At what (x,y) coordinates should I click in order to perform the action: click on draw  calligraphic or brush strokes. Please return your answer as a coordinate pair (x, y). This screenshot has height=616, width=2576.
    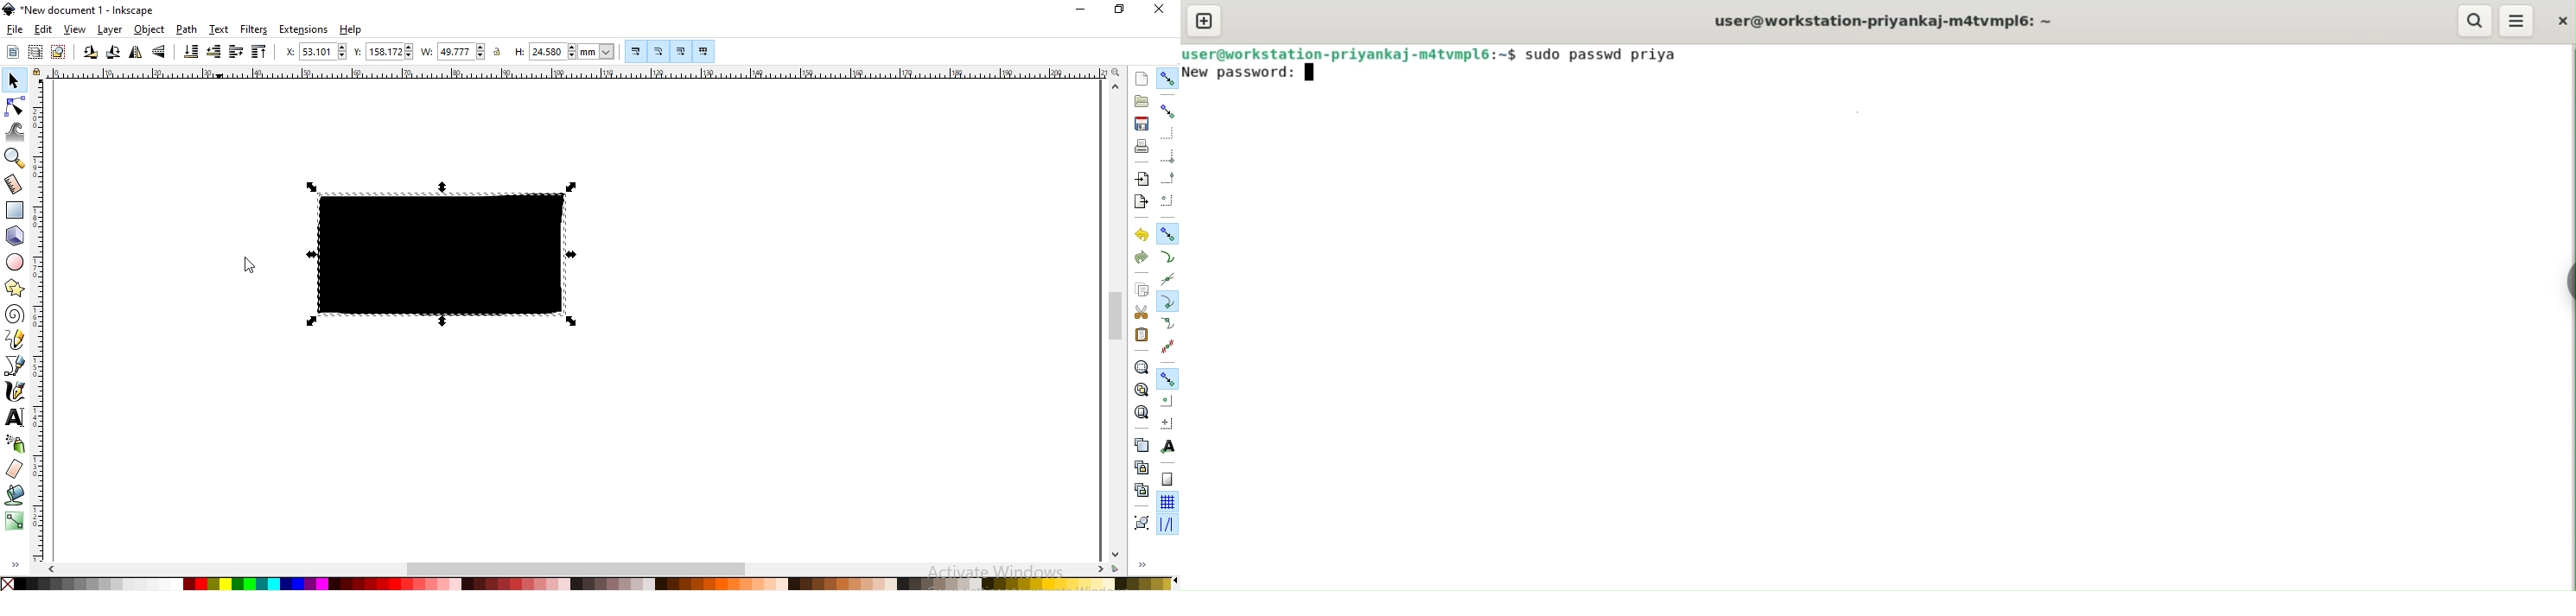
    Looking at the image, I should click on (15, 391).